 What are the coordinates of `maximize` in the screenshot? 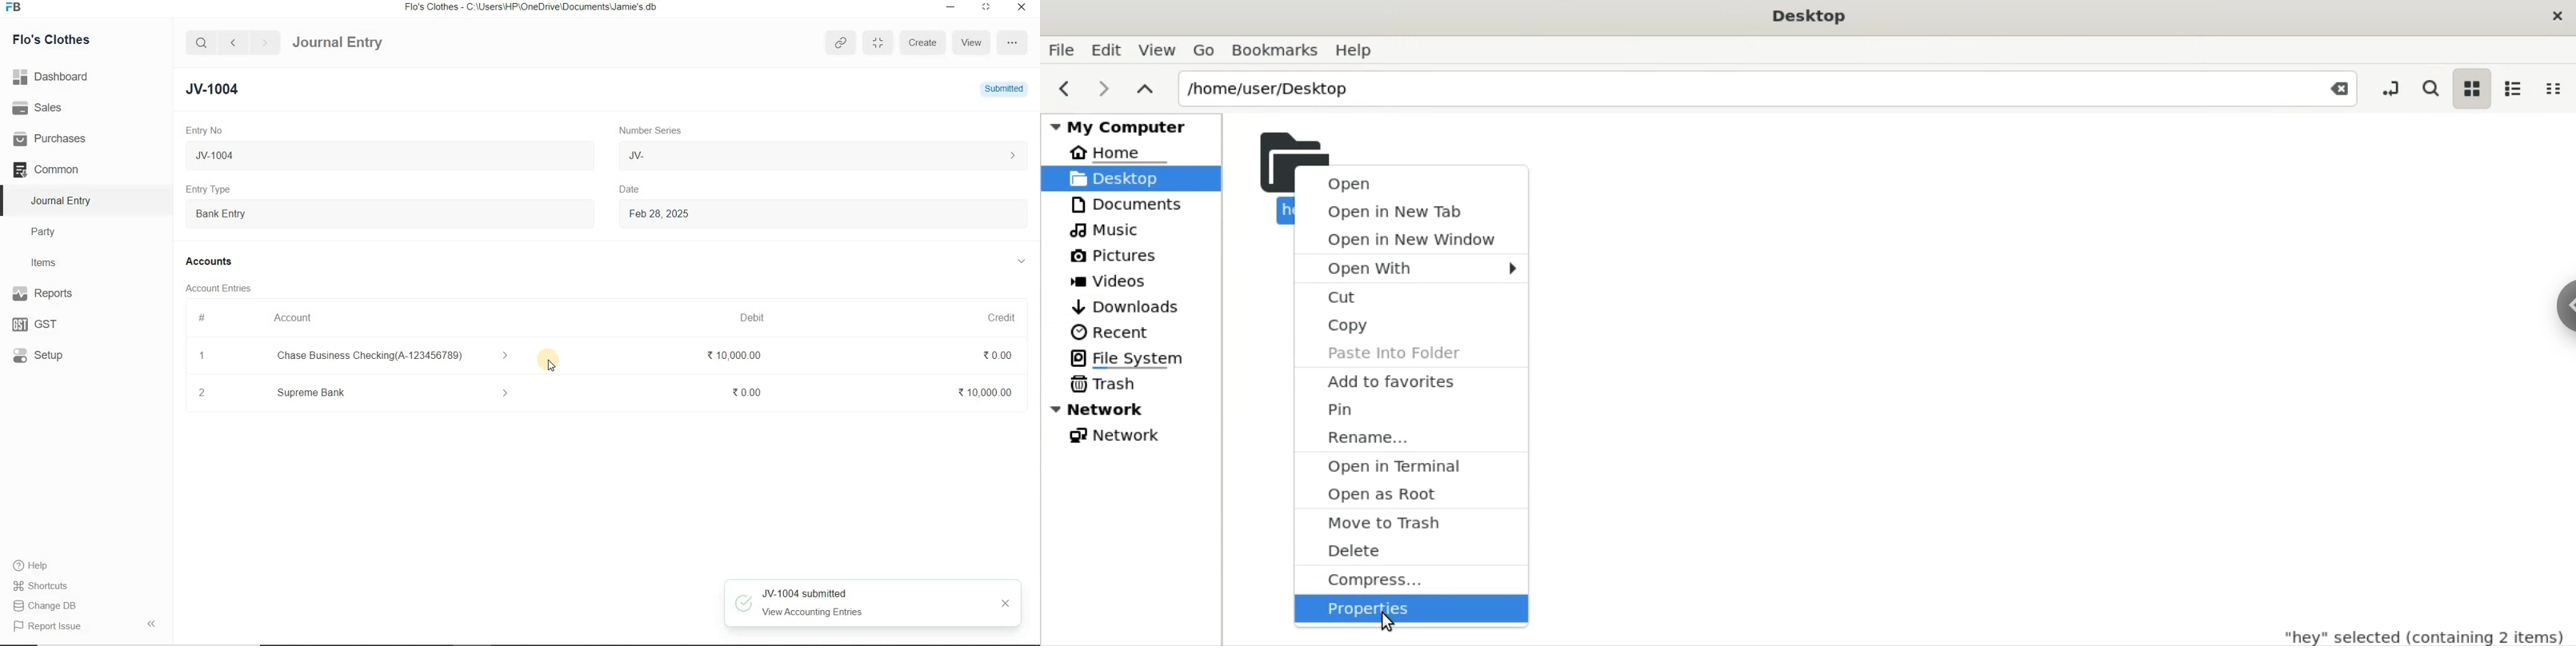 It's located at (986, 6).